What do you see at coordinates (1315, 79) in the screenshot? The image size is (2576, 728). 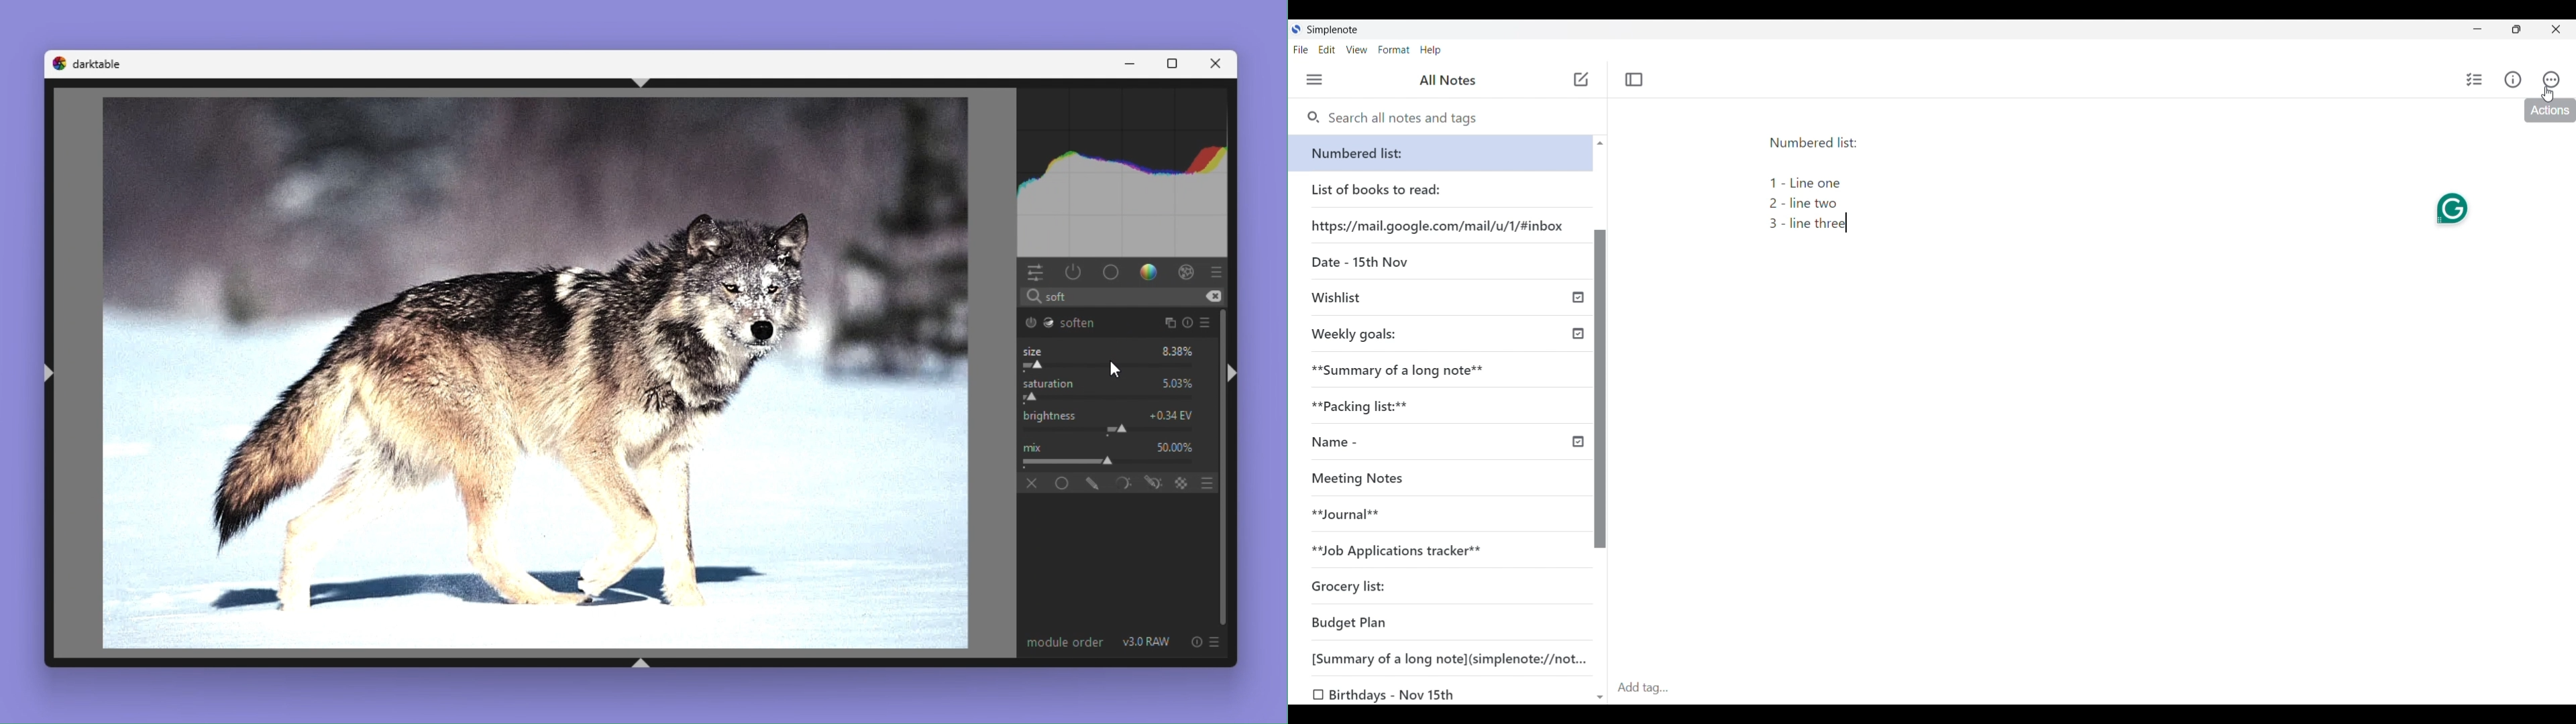 I see `Menu` at bounding box center [1315, 79].